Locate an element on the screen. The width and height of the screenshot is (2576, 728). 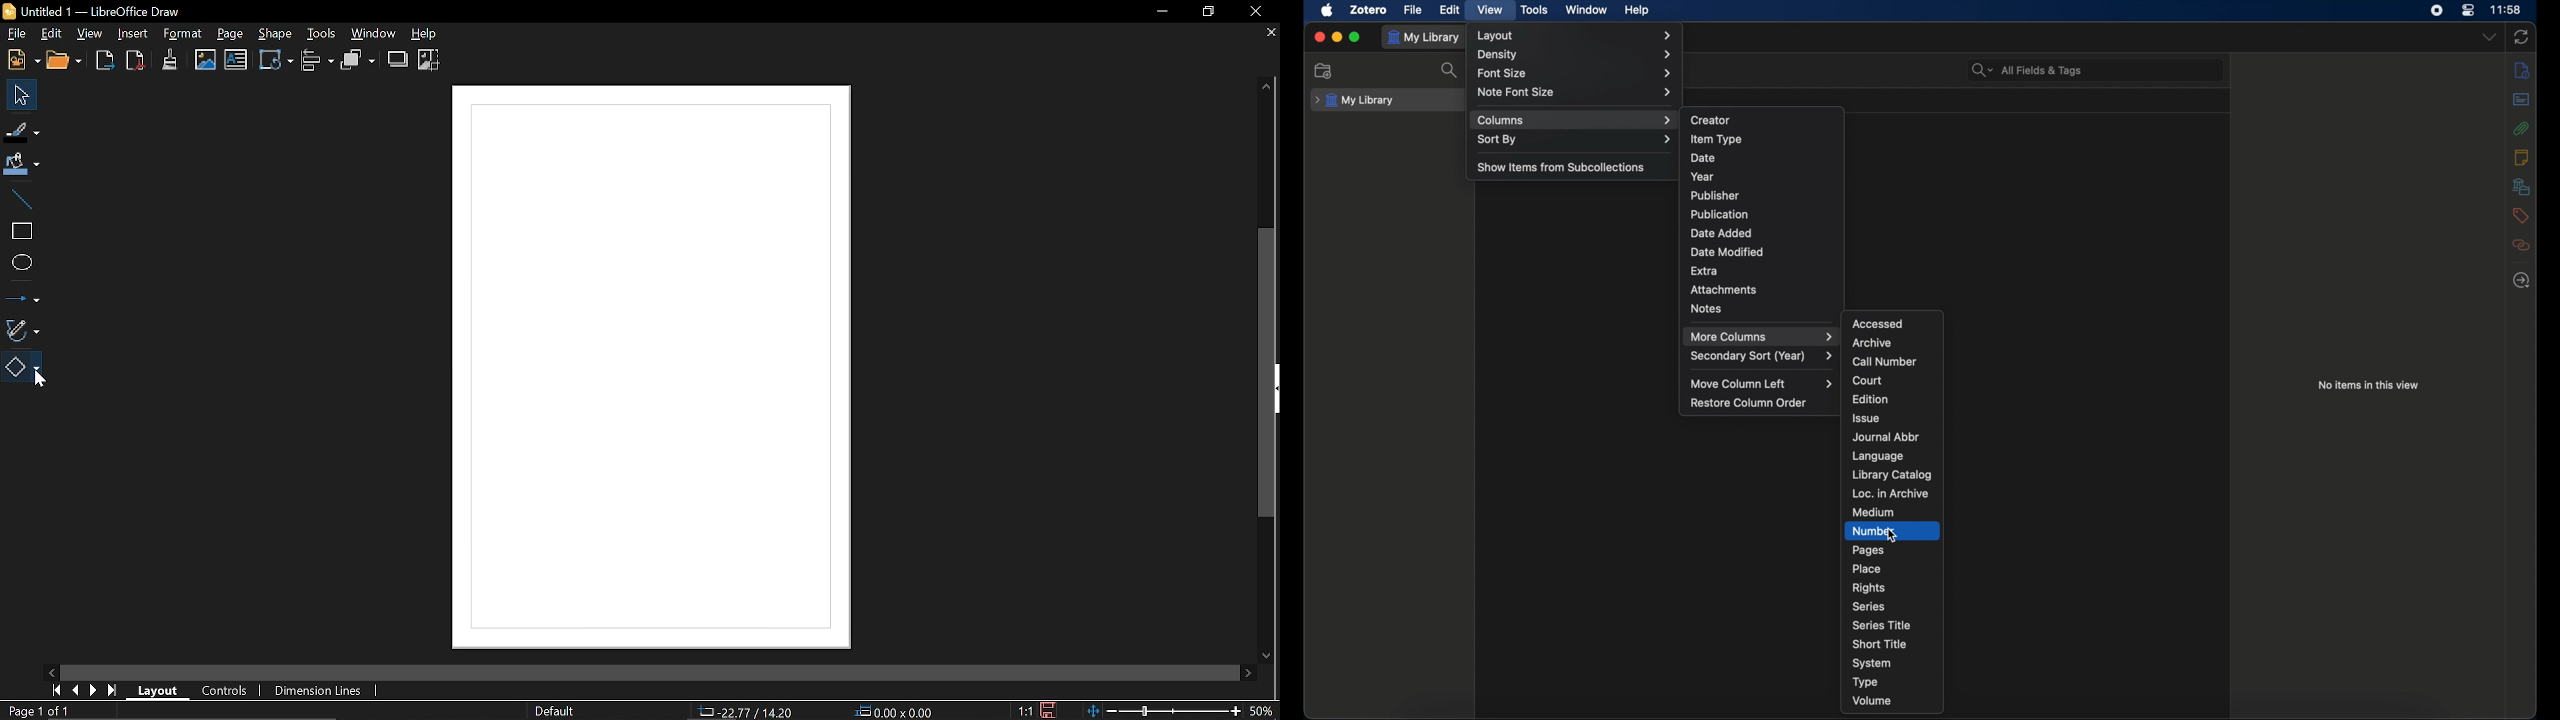
edit is located at coordinates (1451, 9).